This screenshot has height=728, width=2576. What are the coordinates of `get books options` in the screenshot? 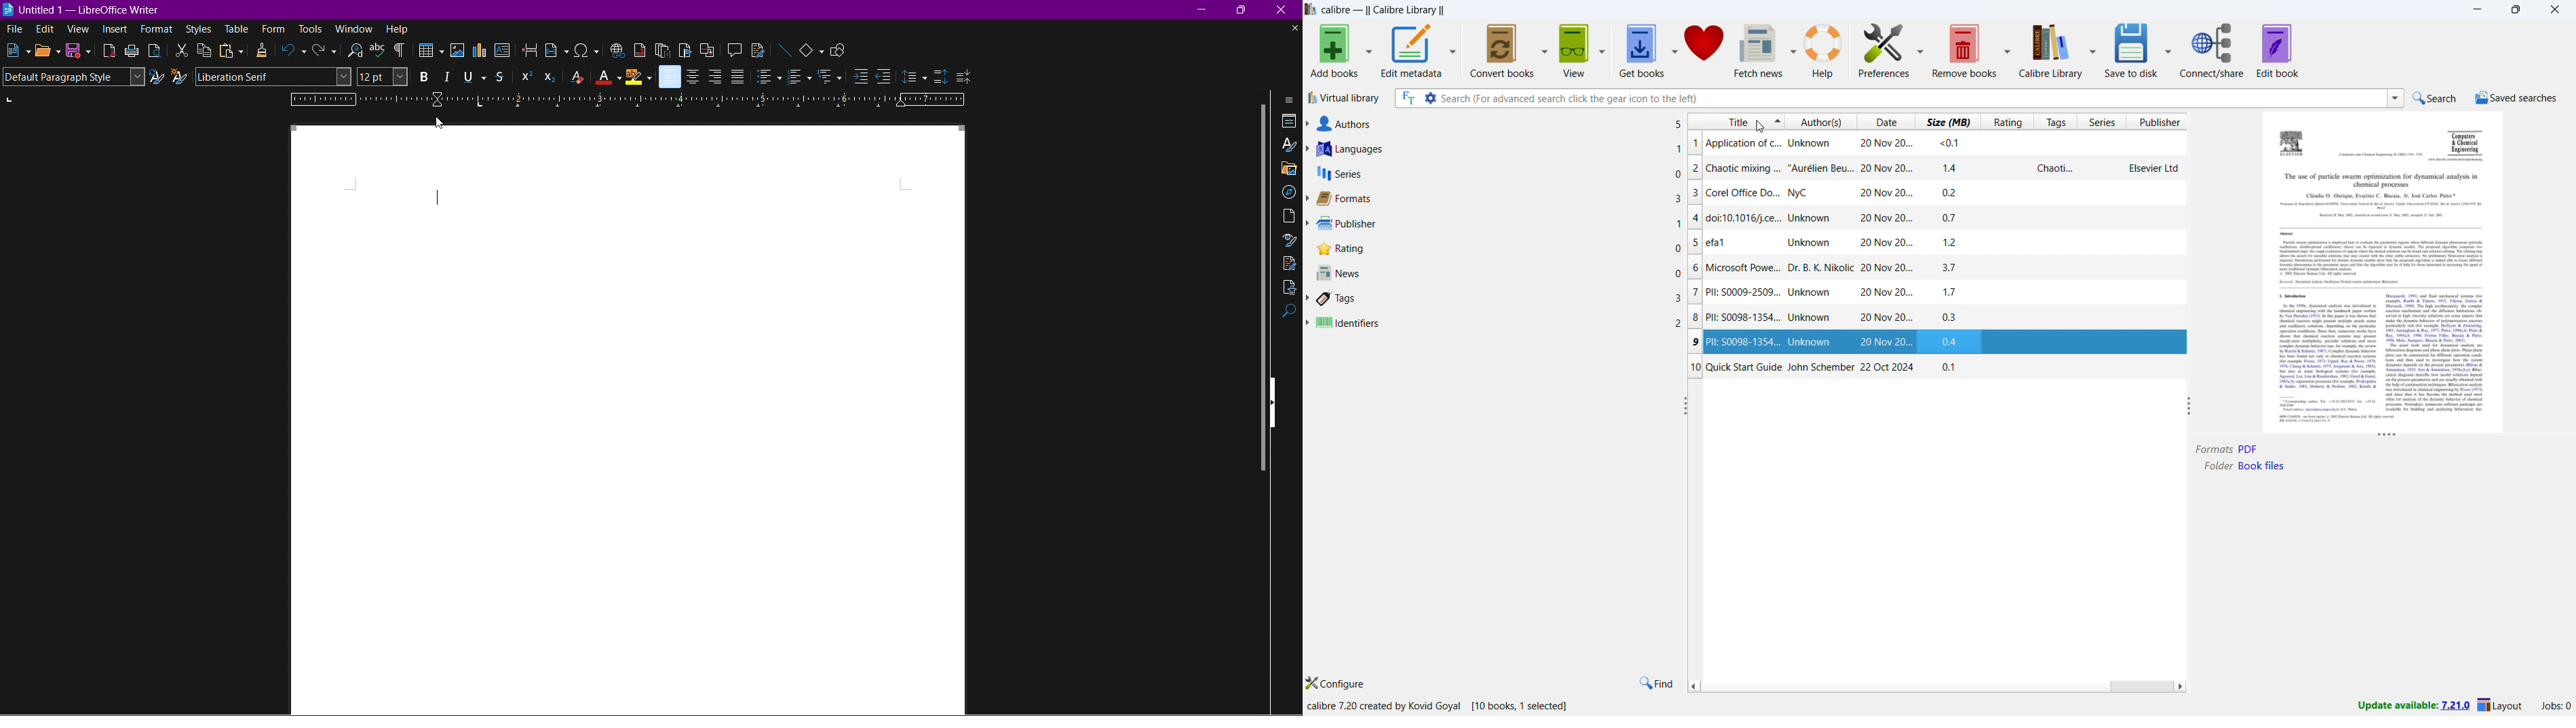 It's located at (1672, 48).